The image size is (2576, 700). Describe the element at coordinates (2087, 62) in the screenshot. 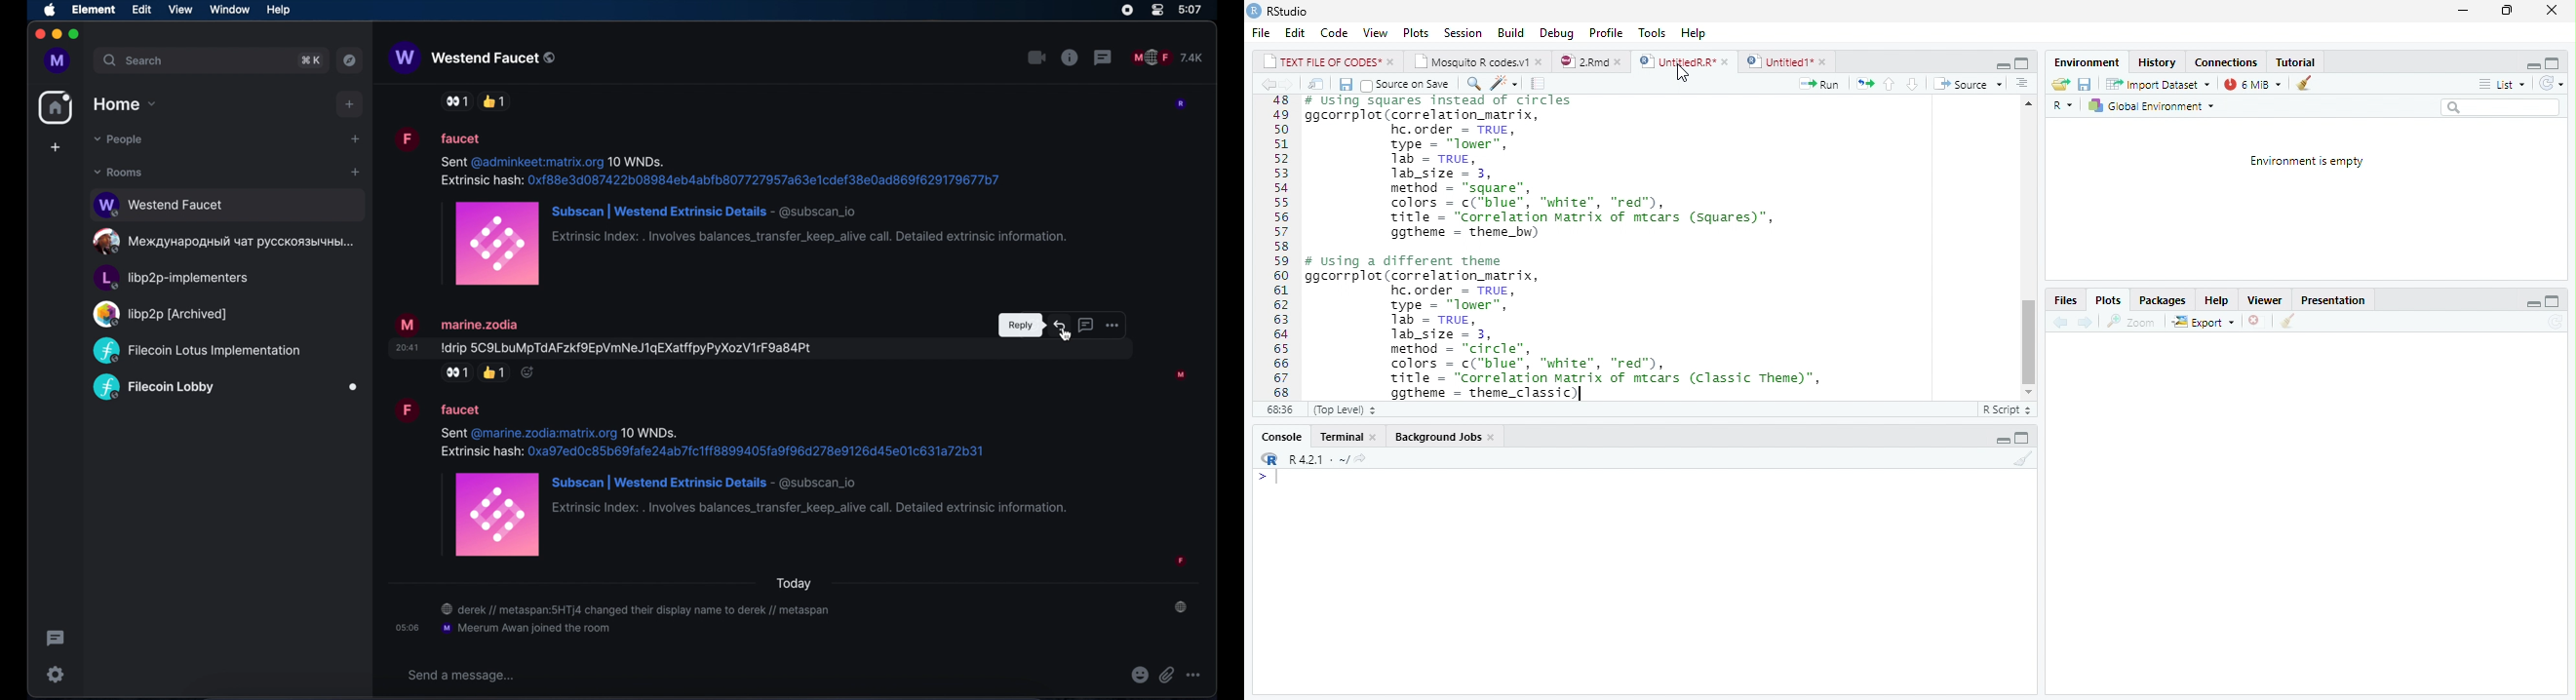

I see `Environment` at that location.